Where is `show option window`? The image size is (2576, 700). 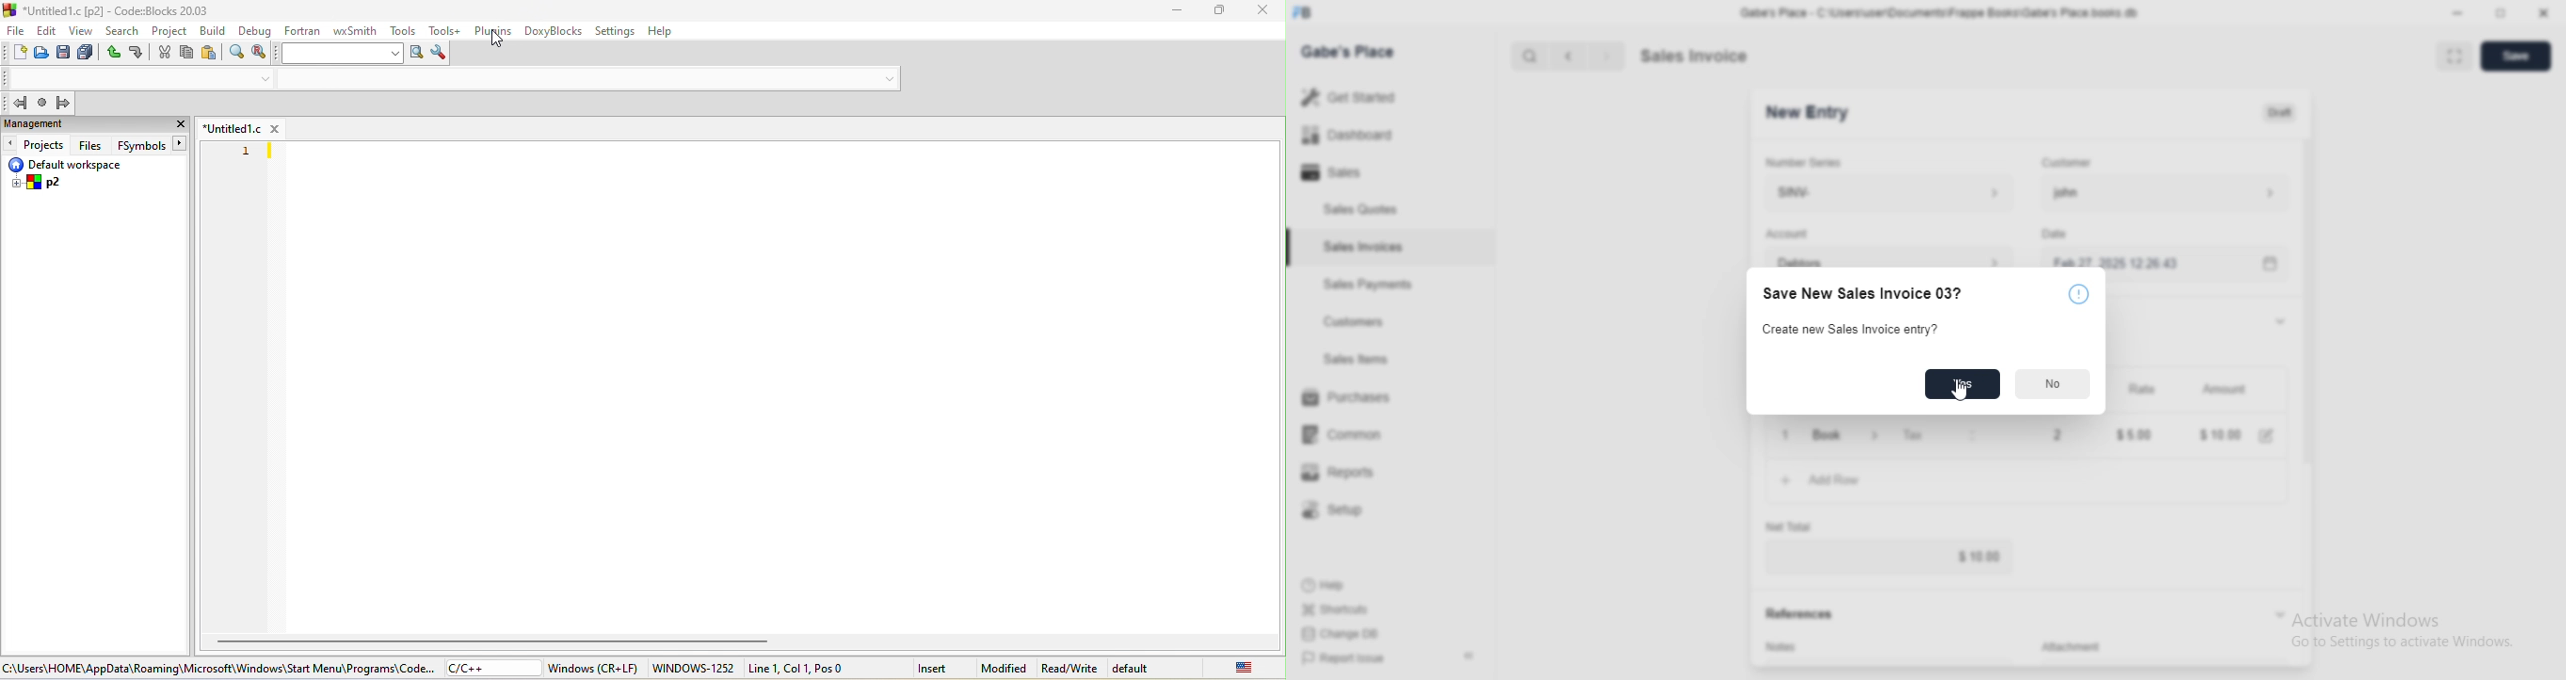 show option window is located at coordinates (440, 57).